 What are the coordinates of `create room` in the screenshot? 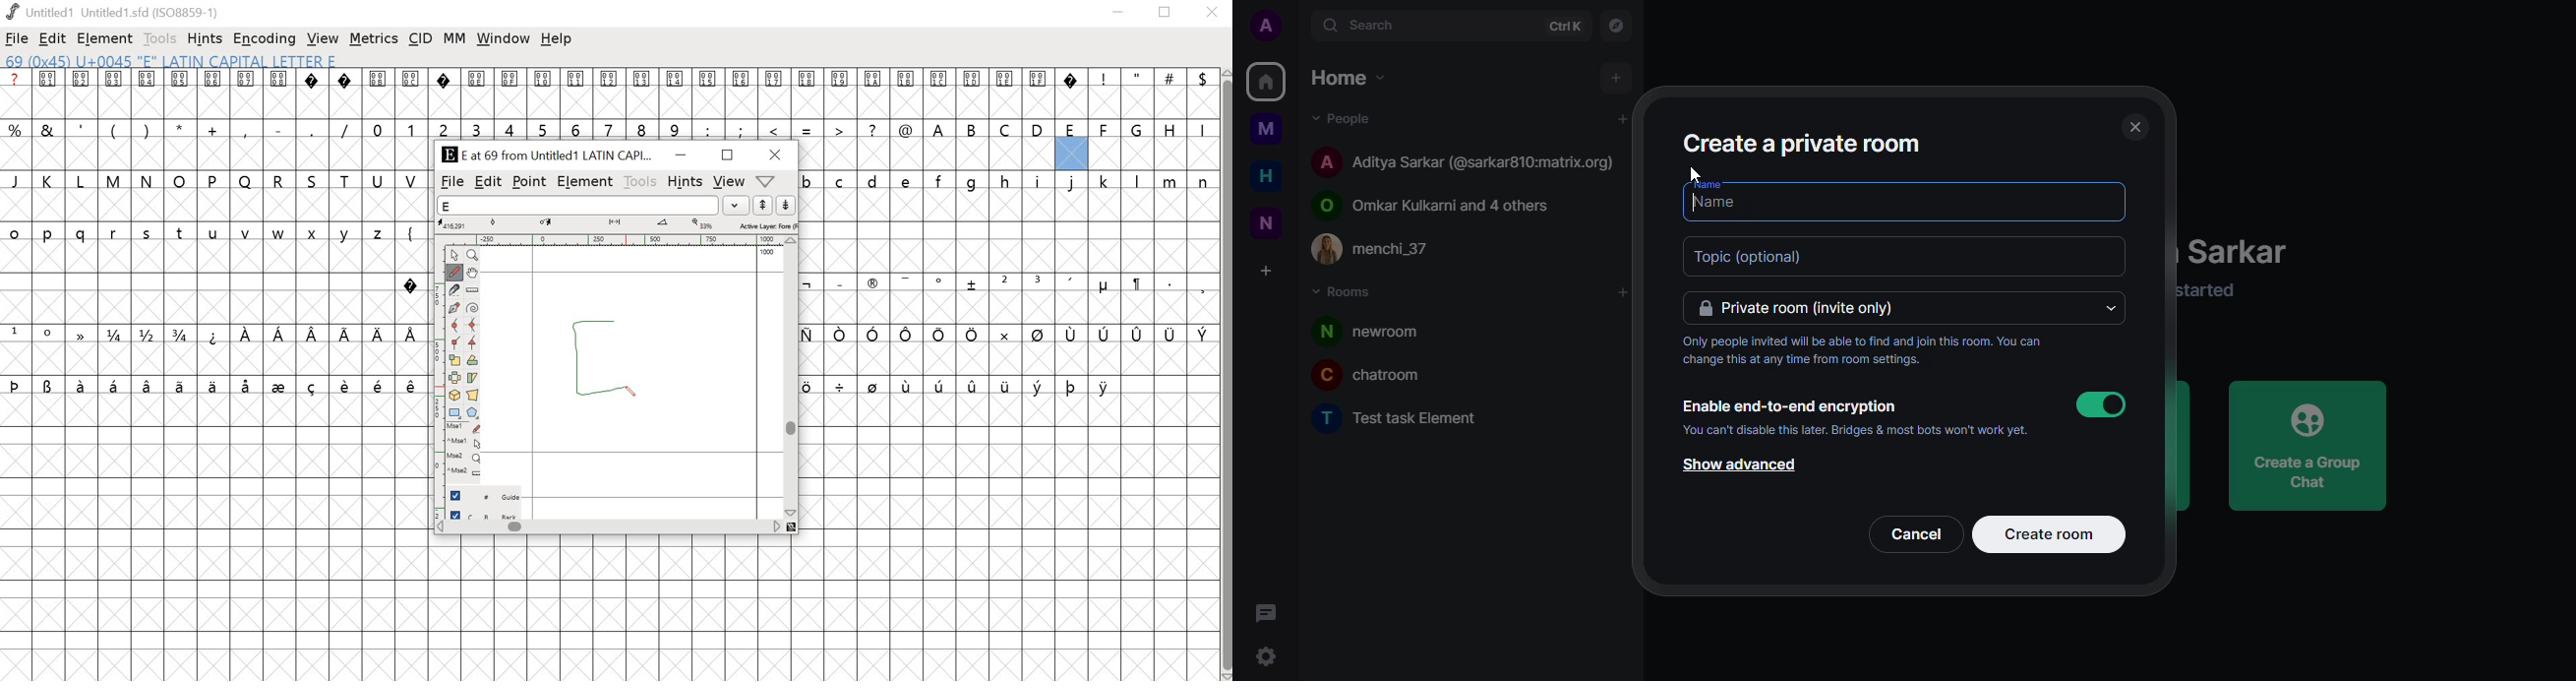 It's located at (2048, 533).